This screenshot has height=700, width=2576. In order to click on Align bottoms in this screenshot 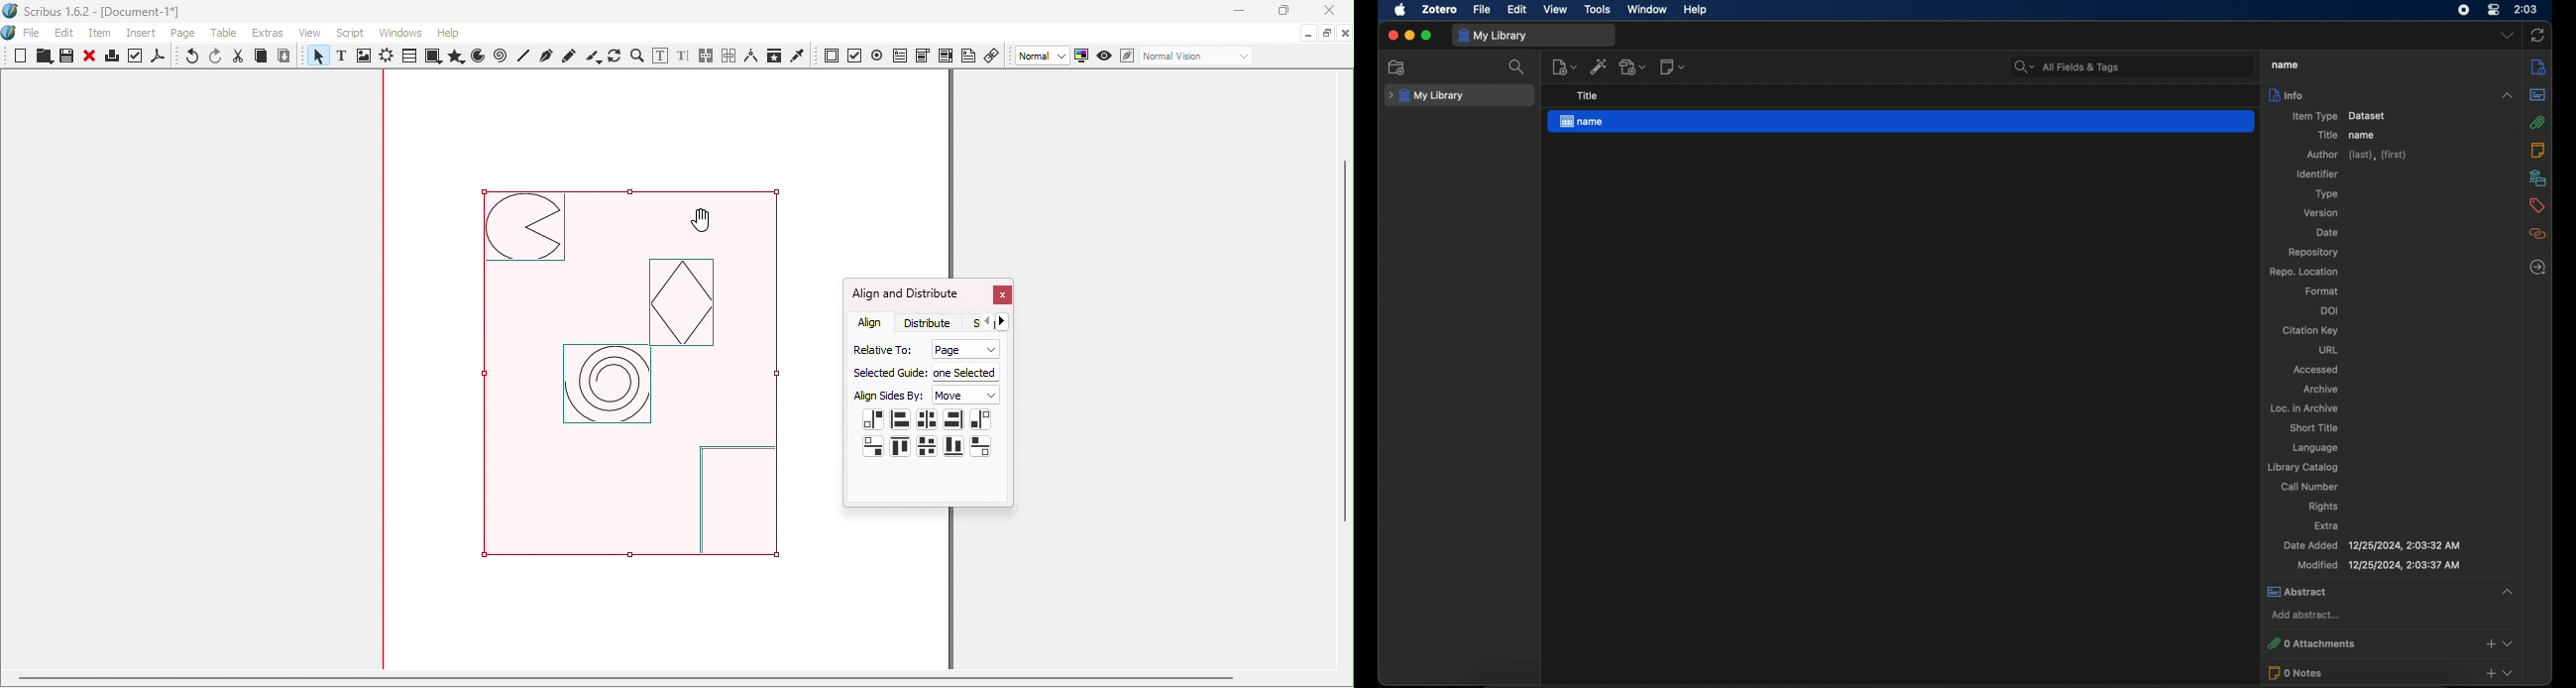, I will do `click(952, 446)`.